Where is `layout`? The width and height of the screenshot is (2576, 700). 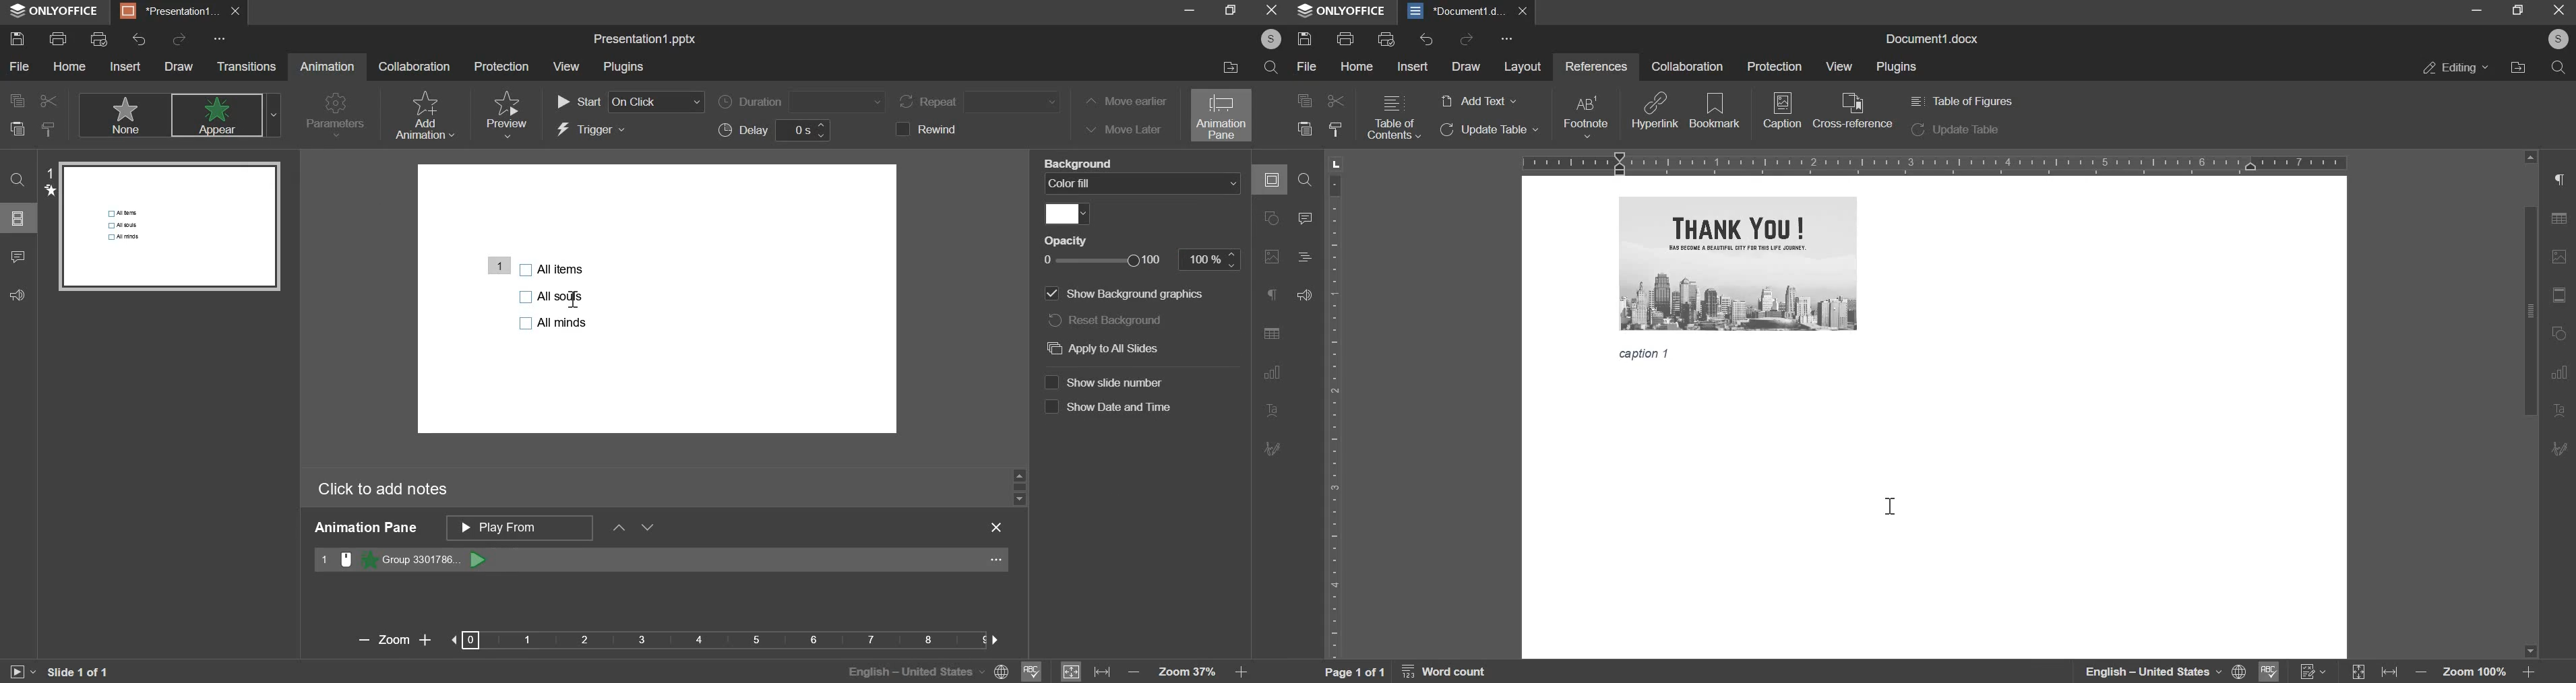 layout is located at coordinates (1523, 68).